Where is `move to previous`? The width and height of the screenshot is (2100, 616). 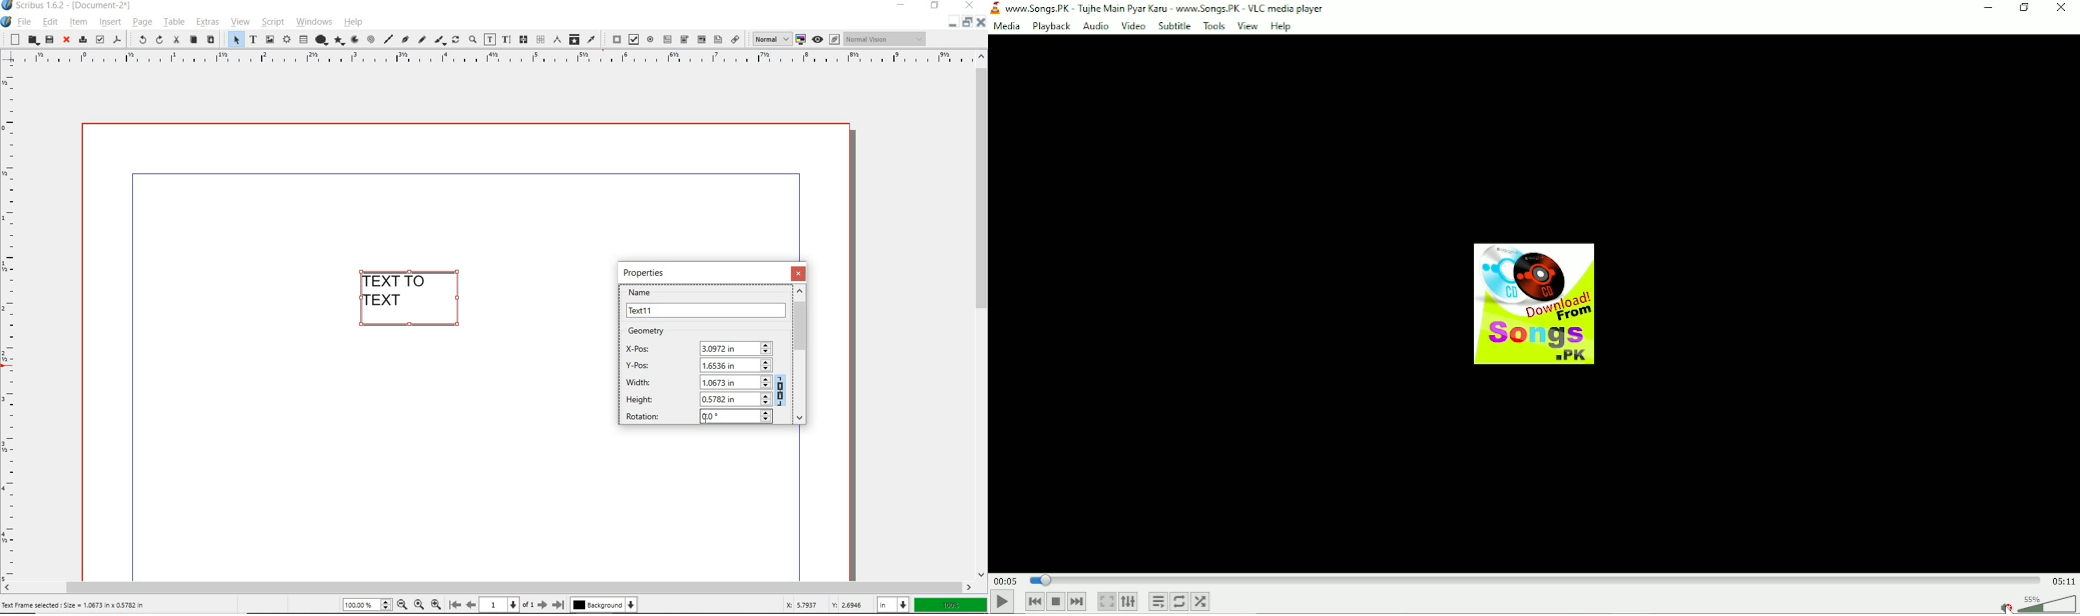 move to previous is located at coordinates (470, 605).